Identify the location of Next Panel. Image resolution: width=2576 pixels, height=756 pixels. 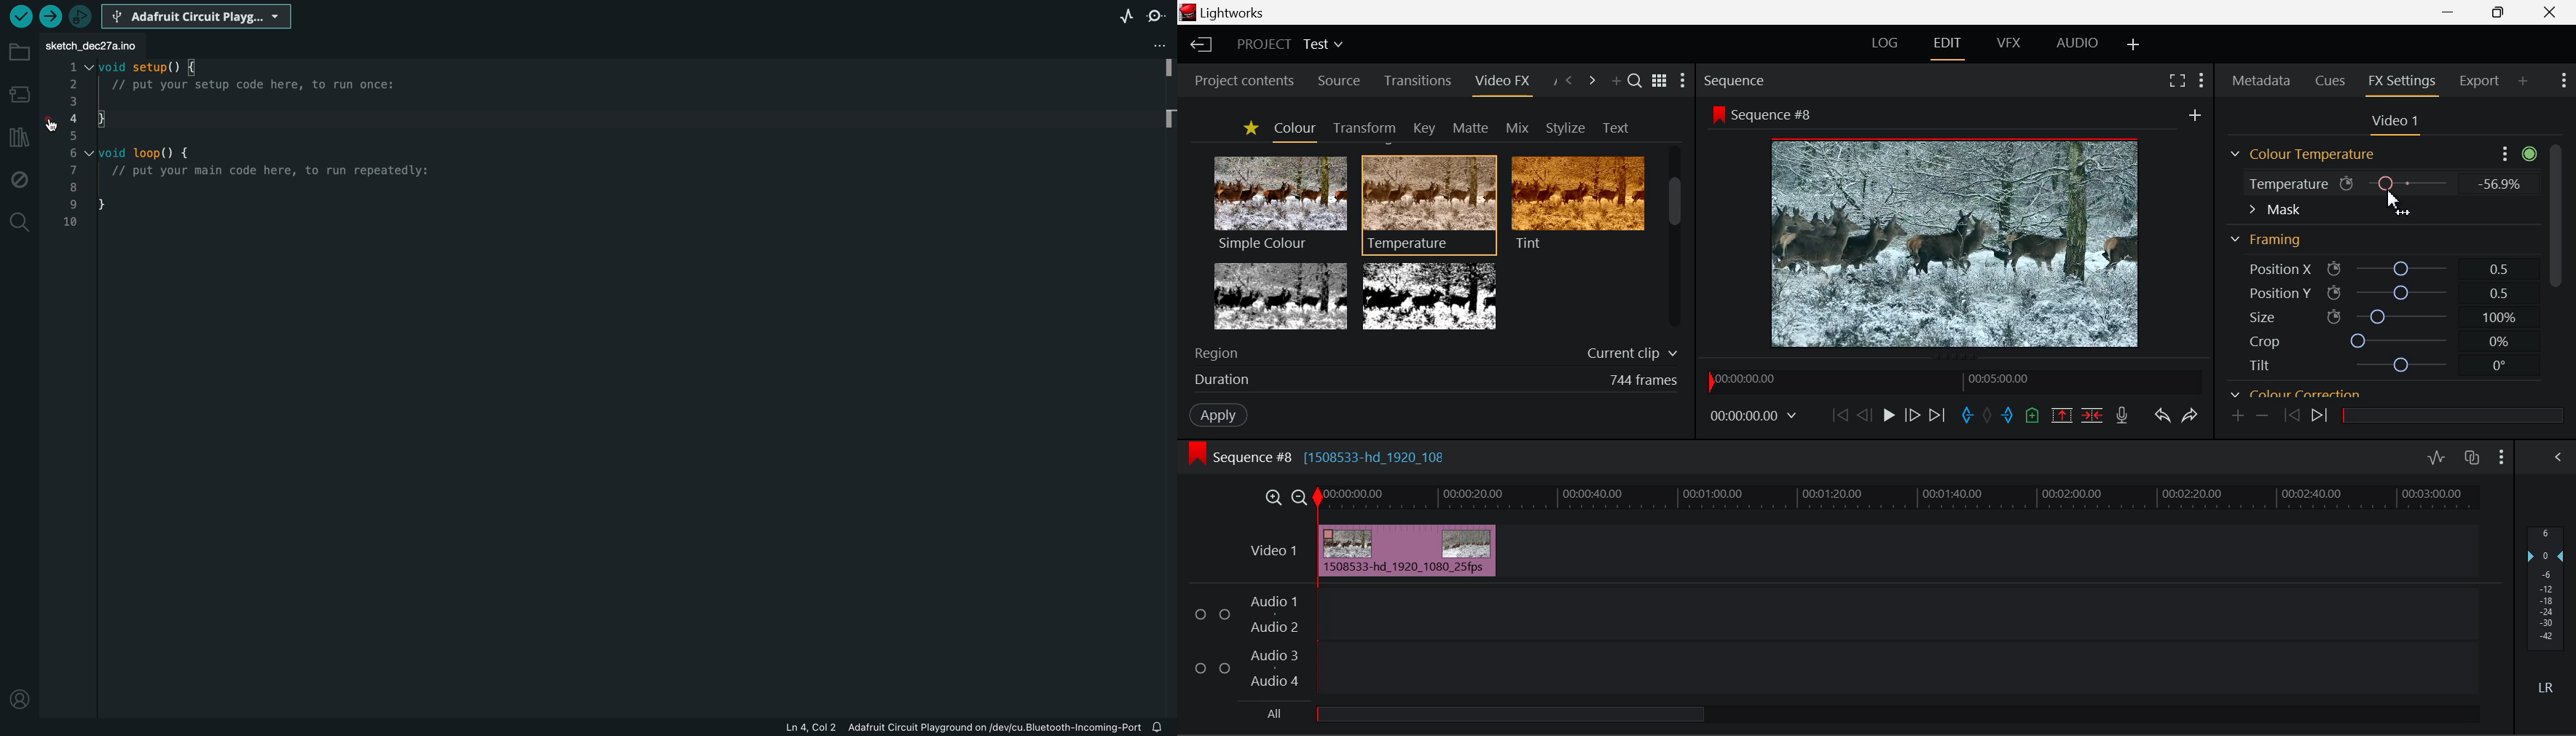
(1592, 79).